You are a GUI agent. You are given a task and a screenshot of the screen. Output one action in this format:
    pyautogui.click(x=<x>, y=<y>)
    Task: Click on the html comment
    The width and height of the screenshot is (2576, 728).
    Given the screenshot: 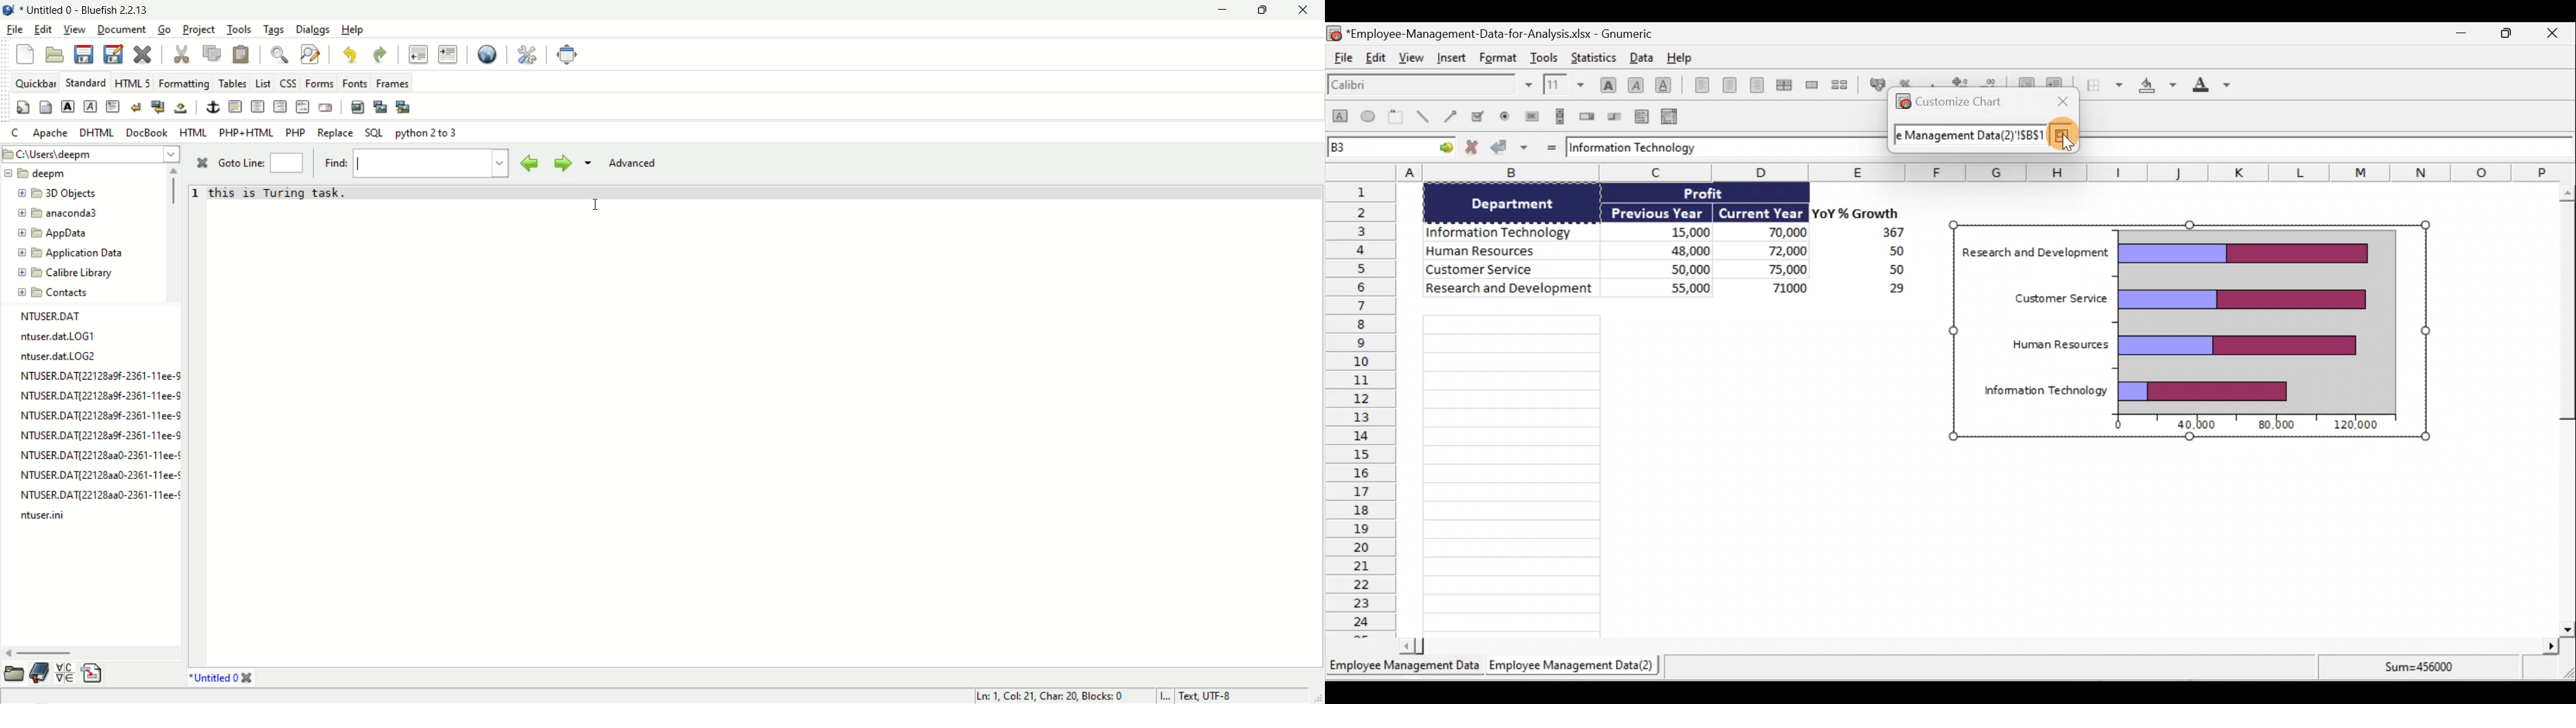 What is the action you would take?
    pyautogui.click(x=303, y=106)
    